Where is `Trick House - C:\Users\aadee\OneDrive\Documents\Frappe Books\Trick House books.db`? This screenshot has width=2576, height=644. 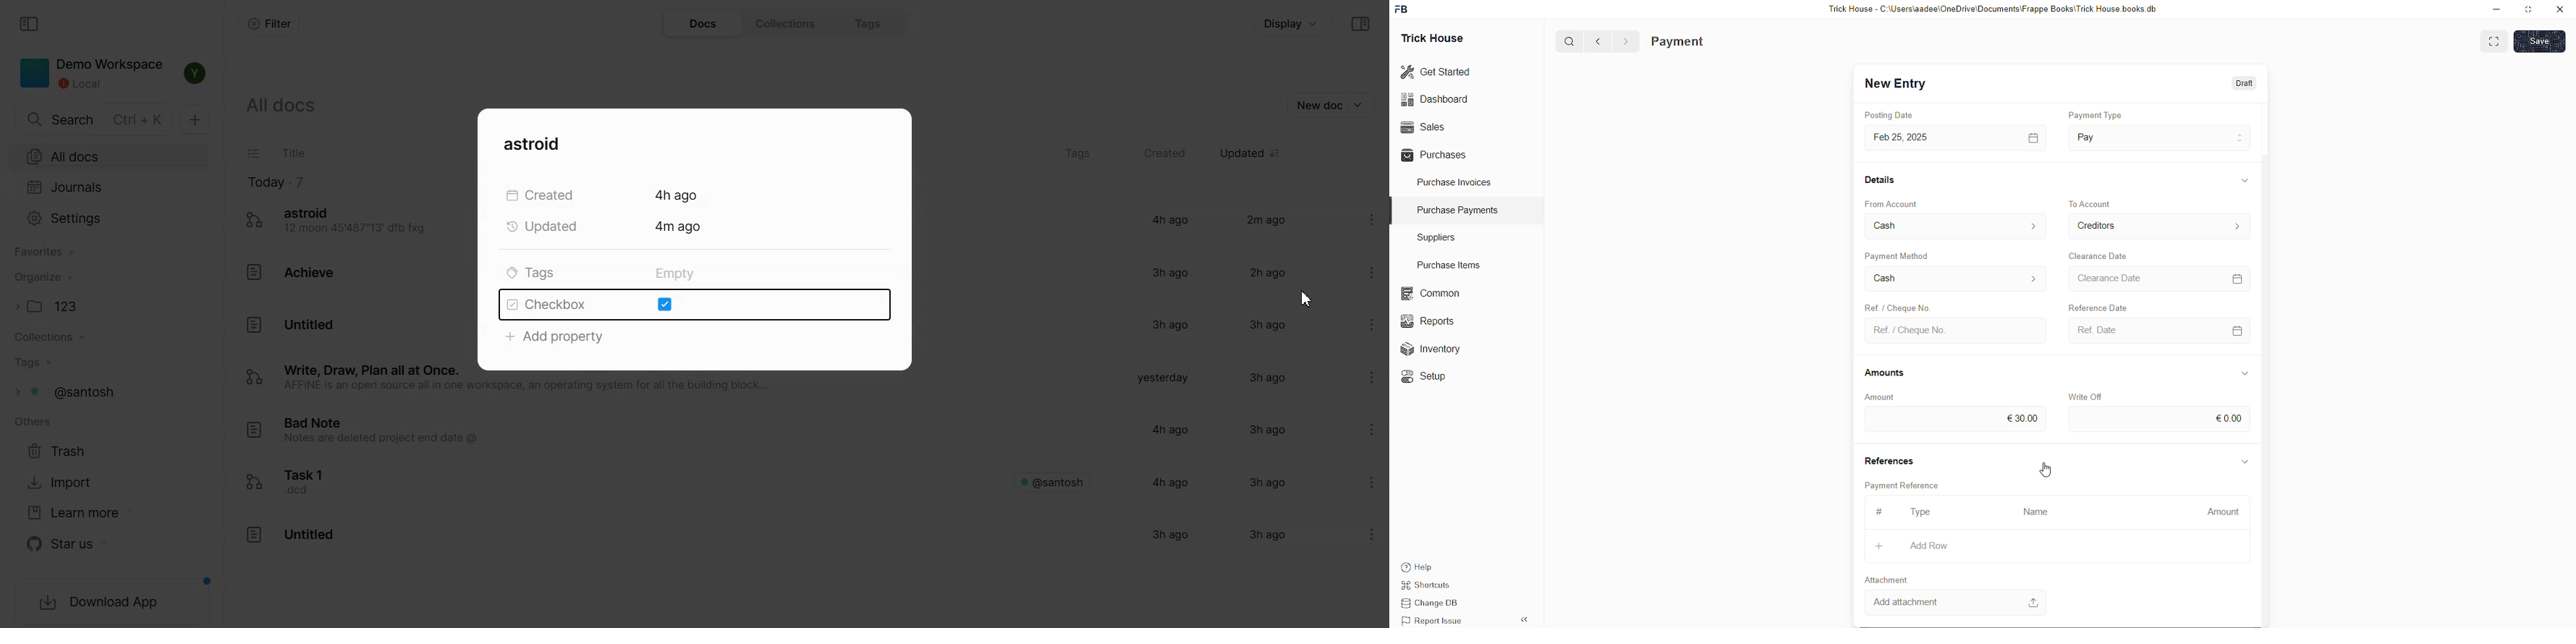
Trick House - C:\Users\aadee\OneDrive\Documents\Frappe Books\Trick House books.db is located at coordinates (1995, 9).